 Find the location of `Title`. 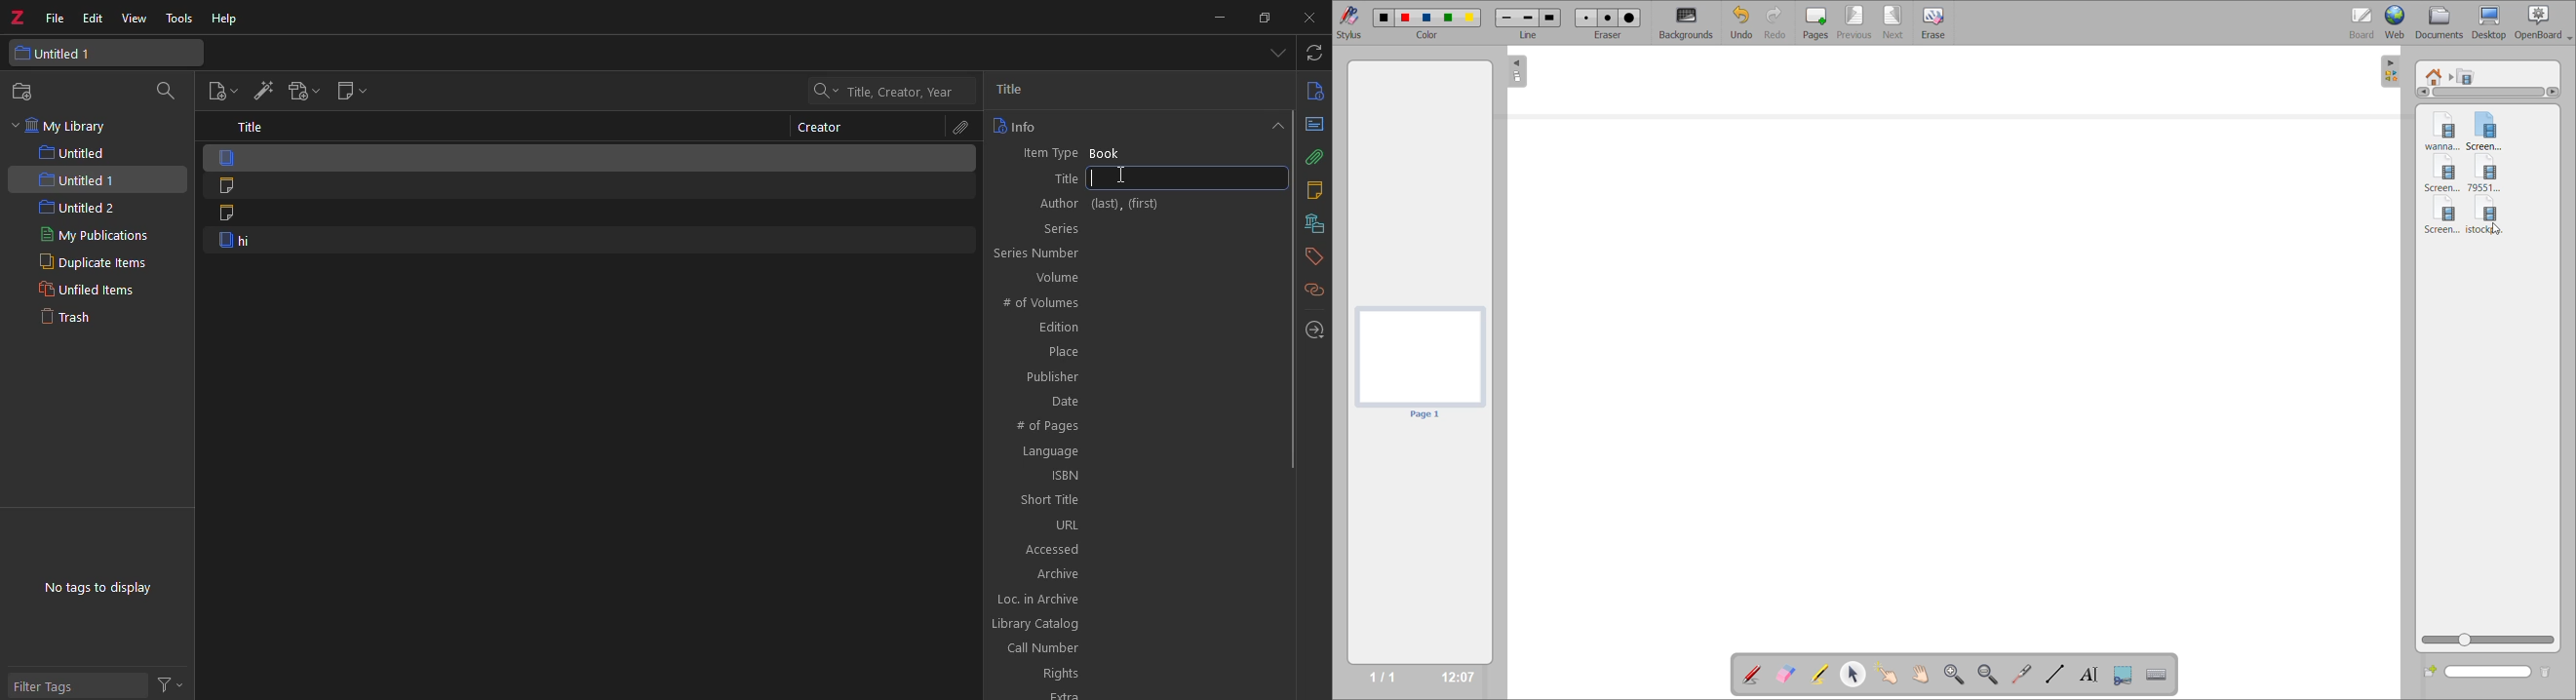

Title is located at coordinates (1132, 179).